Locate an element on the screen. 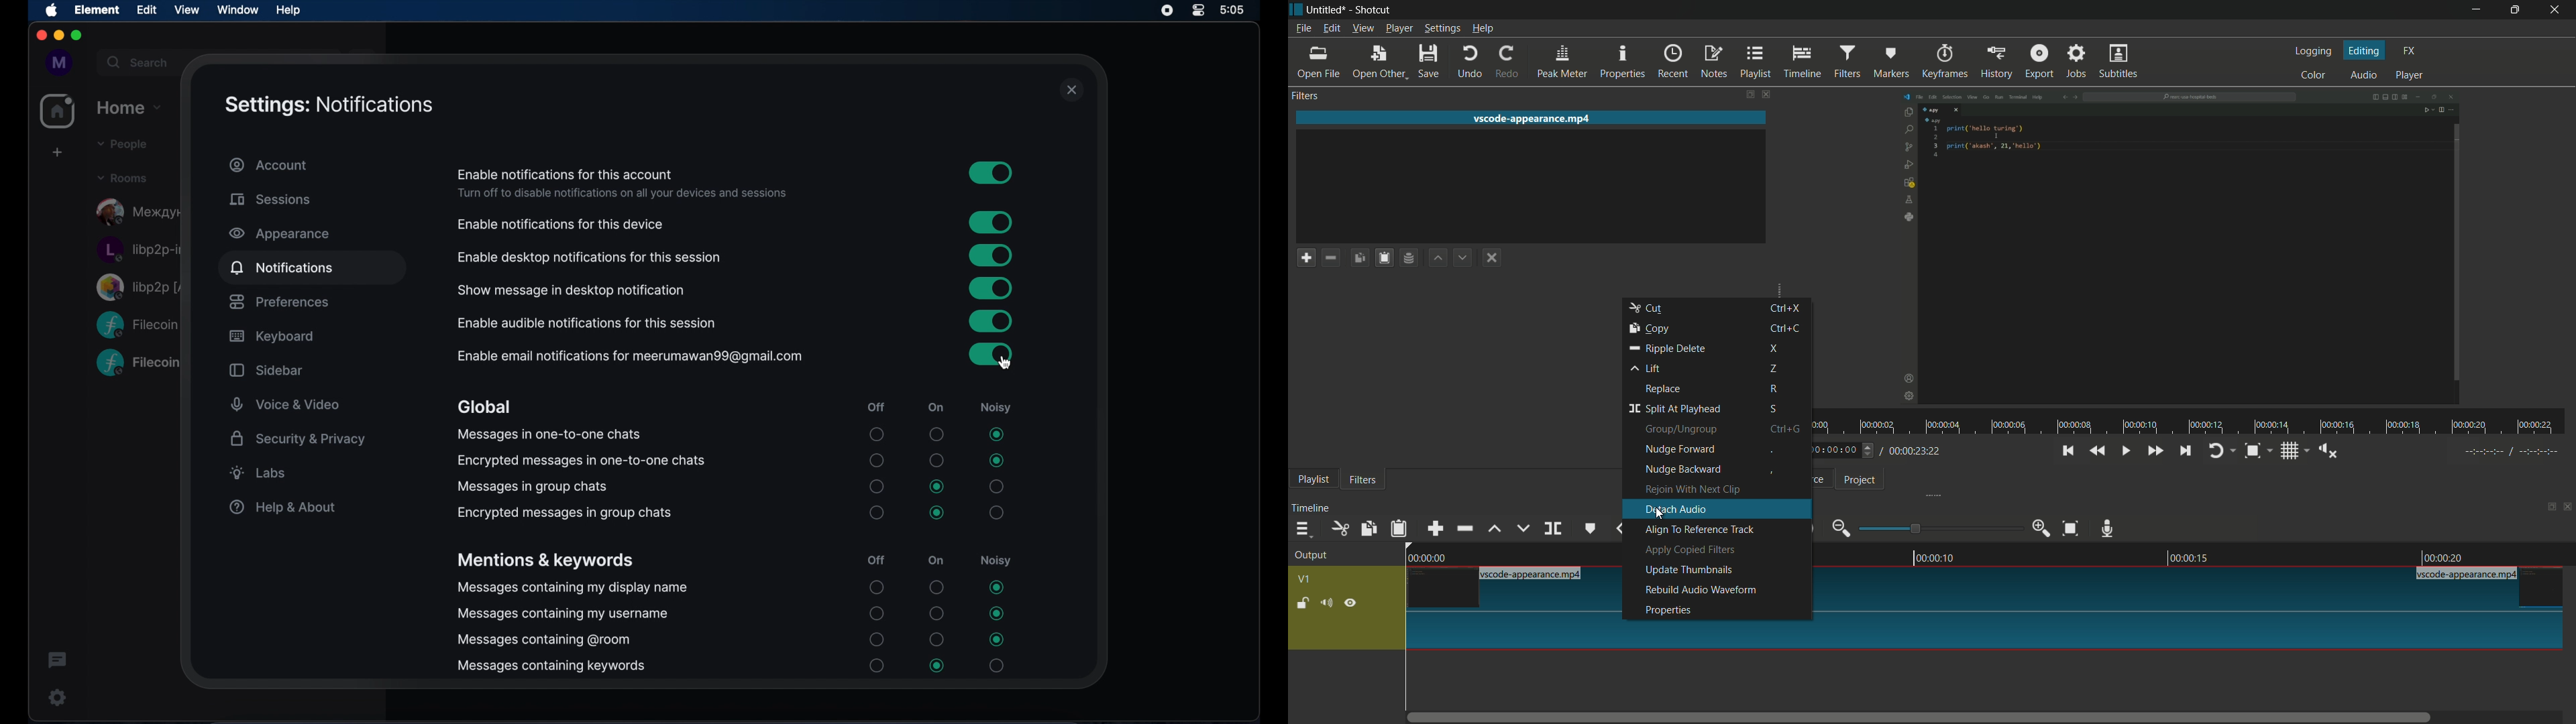 This screenshot has height=728, width=2576. align to reference track is located at coordinates (1698, 529).